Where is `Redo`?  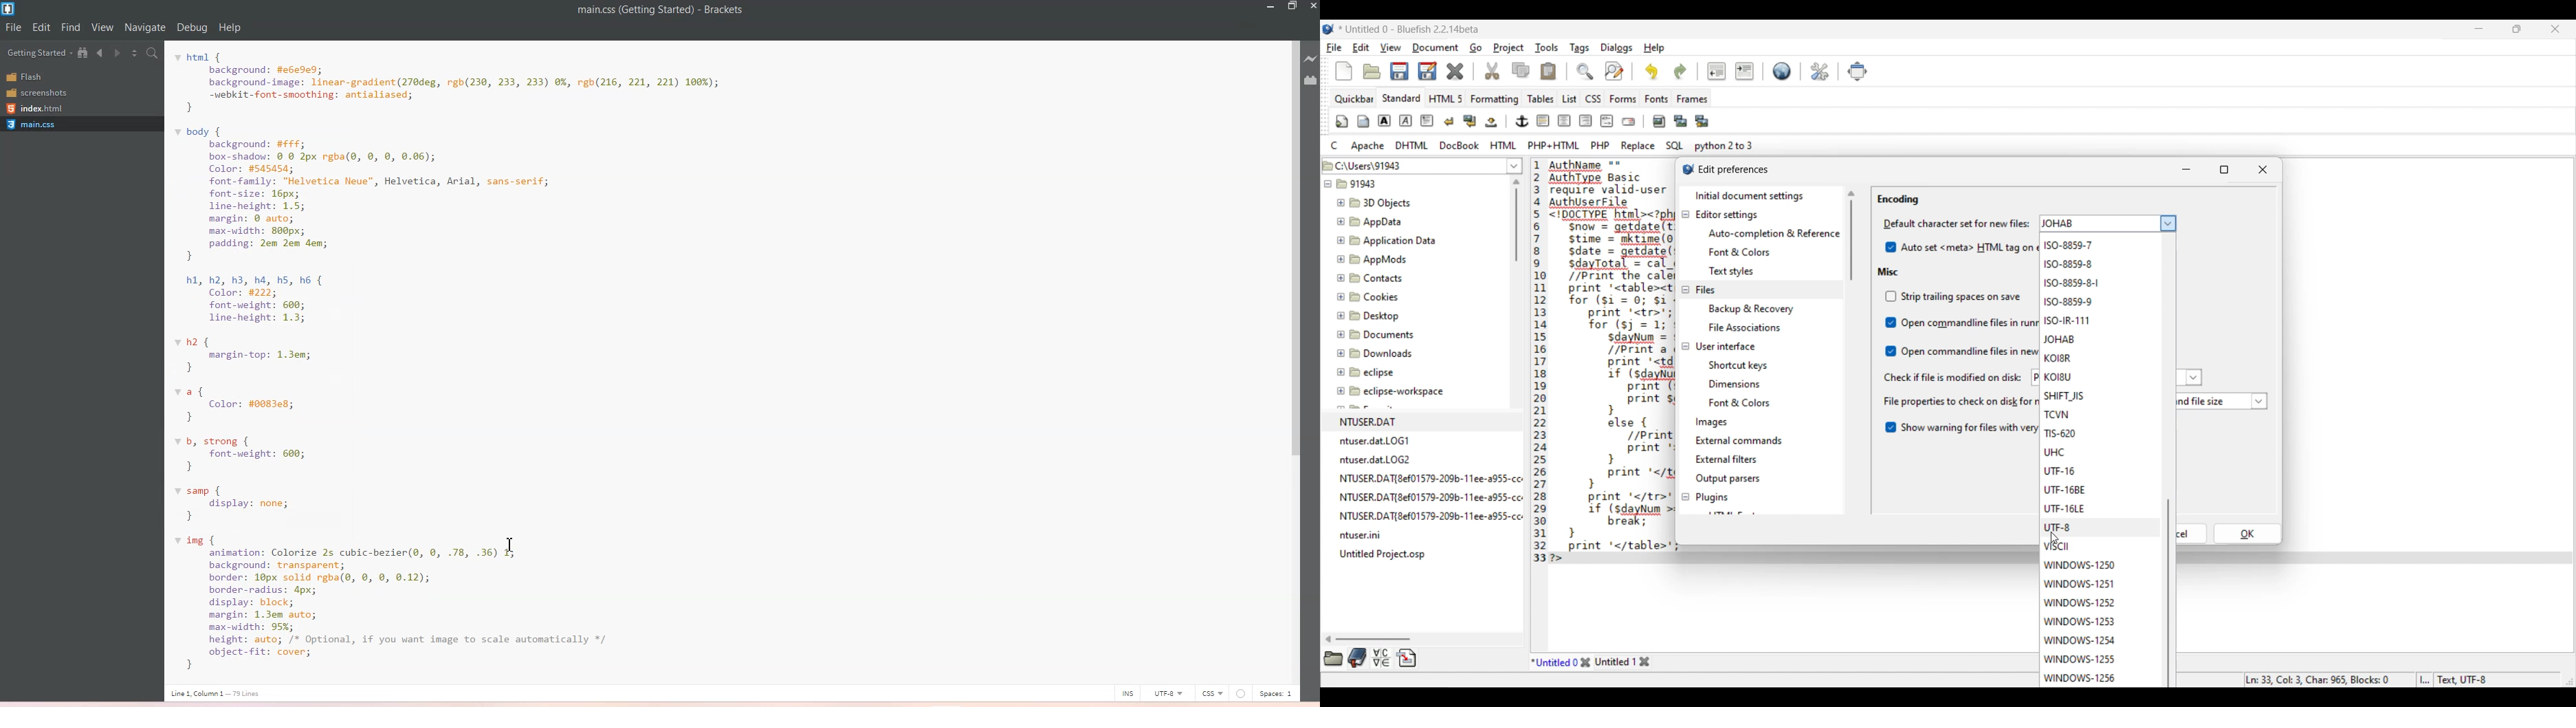
Redo is located at coordinates (1681, 71).